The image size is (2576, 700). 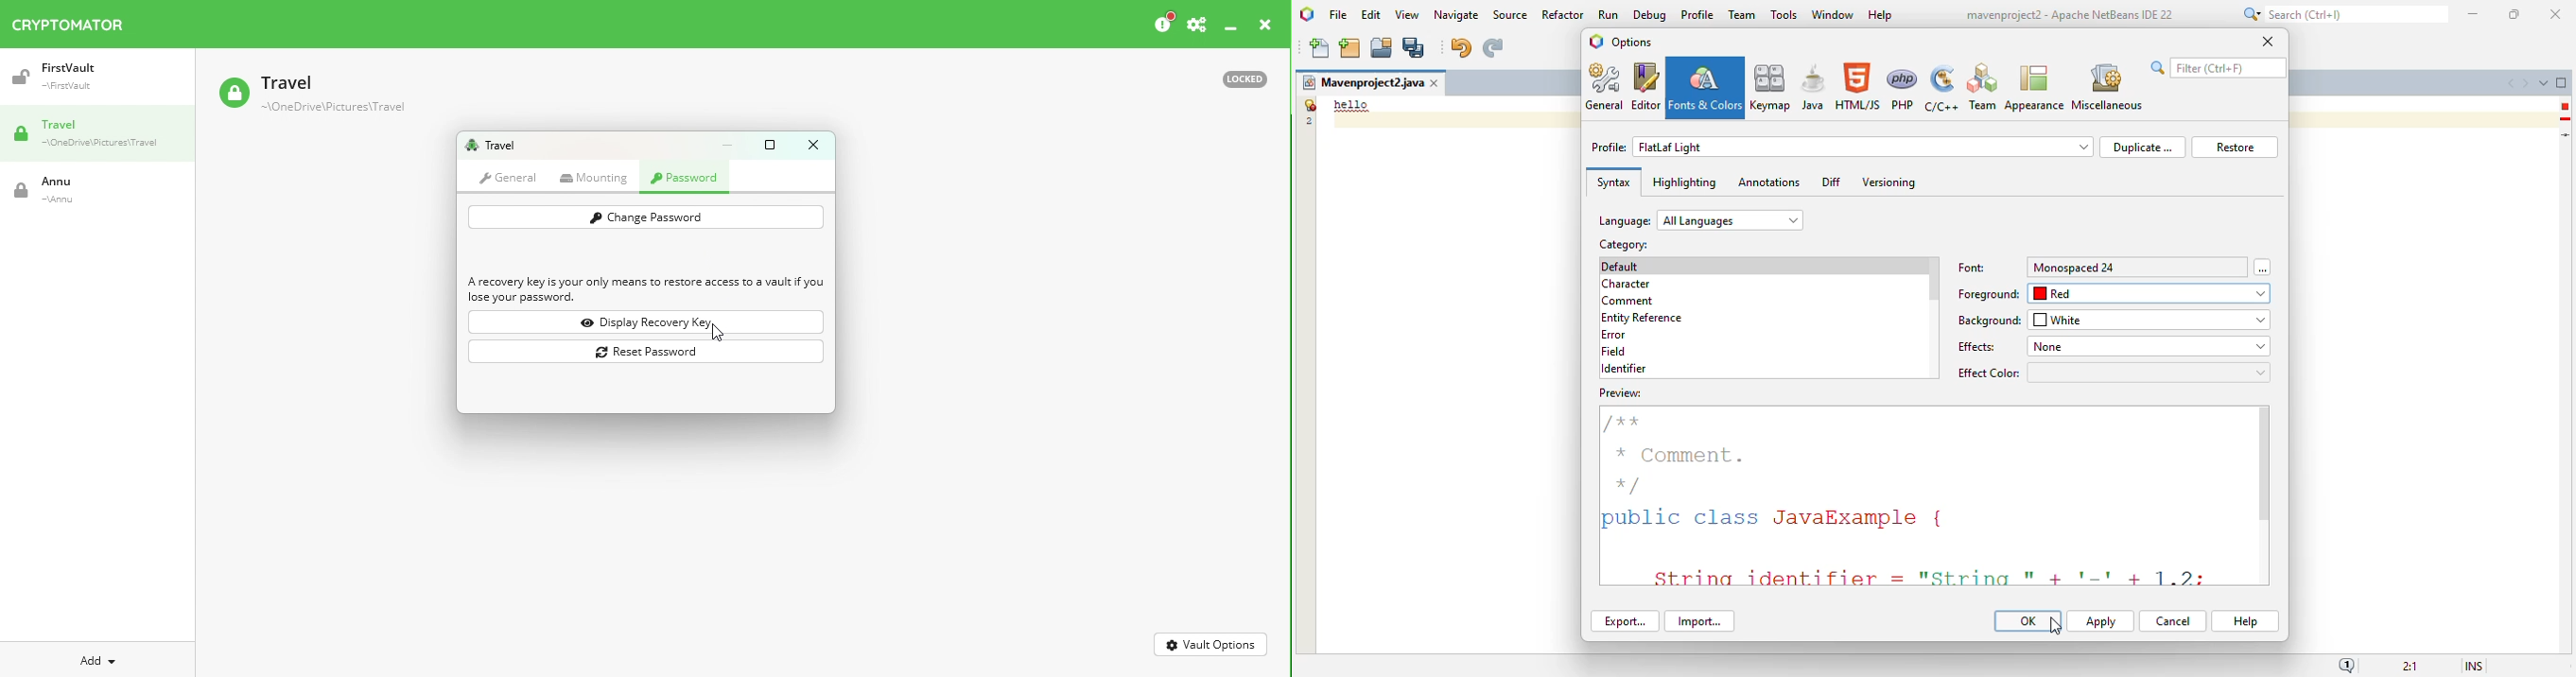 What do you see at coordinates (1646, 87) in the screenshot?
I see `editor` at bounding box center [1646, 87].